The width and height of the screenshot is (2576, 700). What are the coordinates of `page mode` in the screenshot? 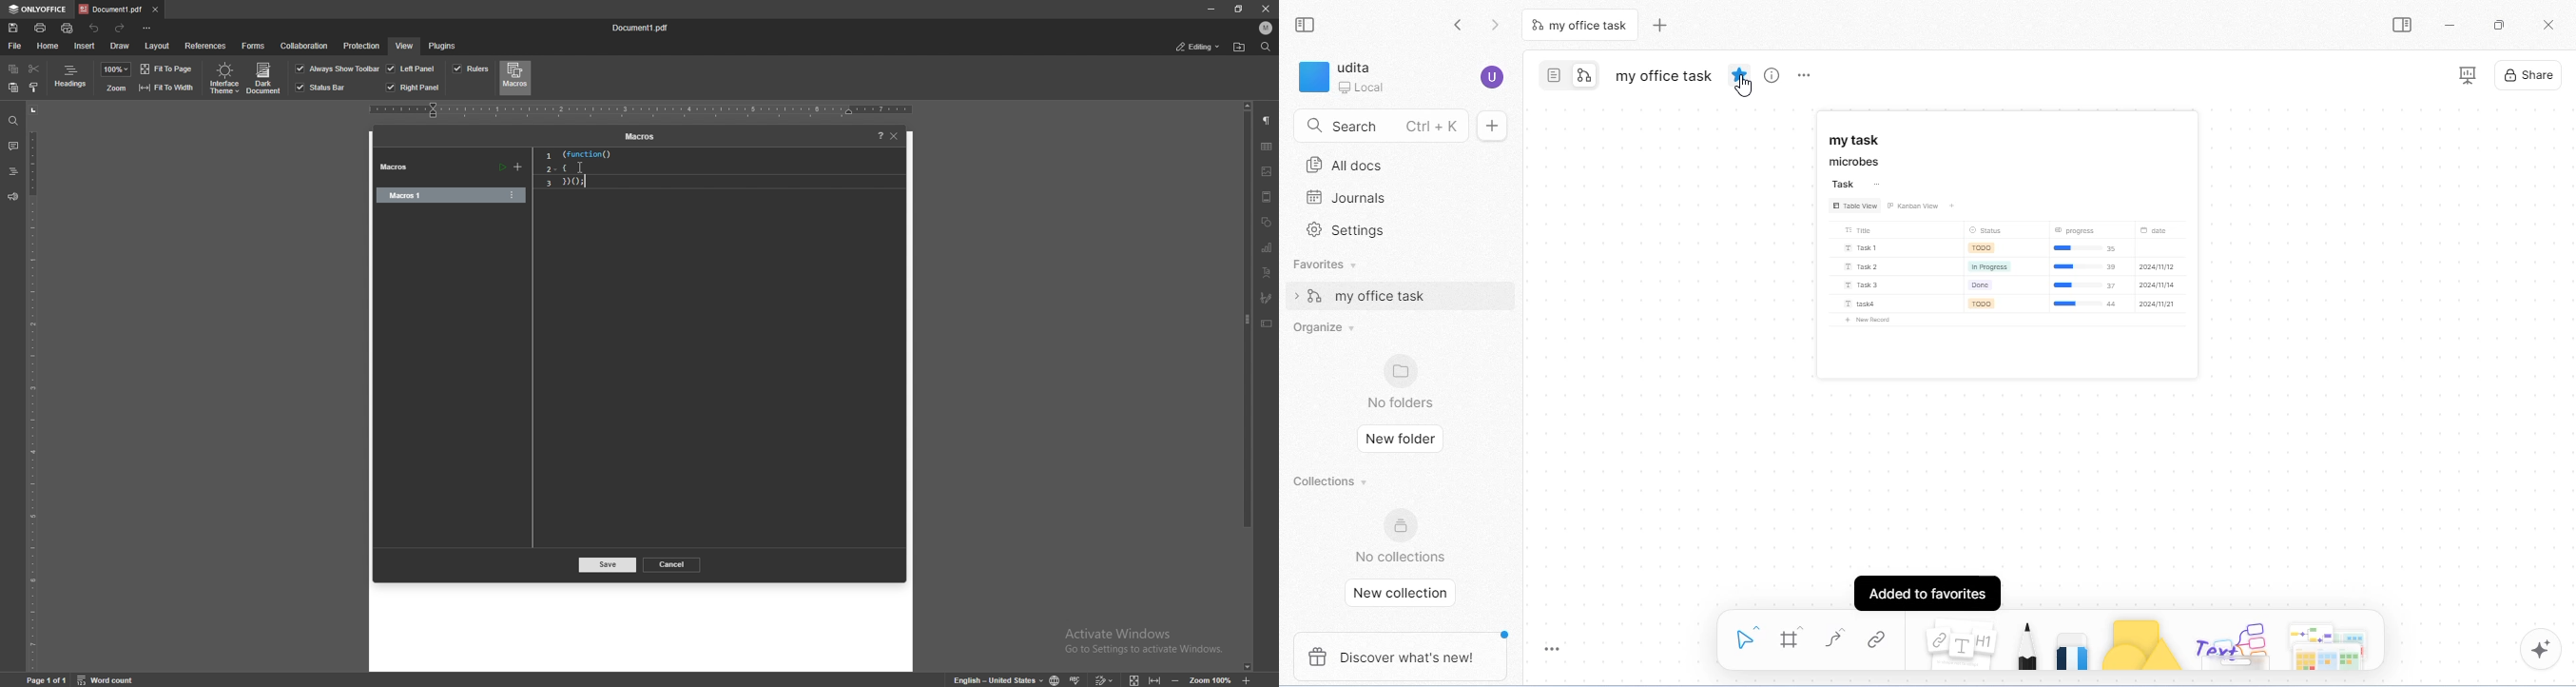 It's located at (1553, 75).